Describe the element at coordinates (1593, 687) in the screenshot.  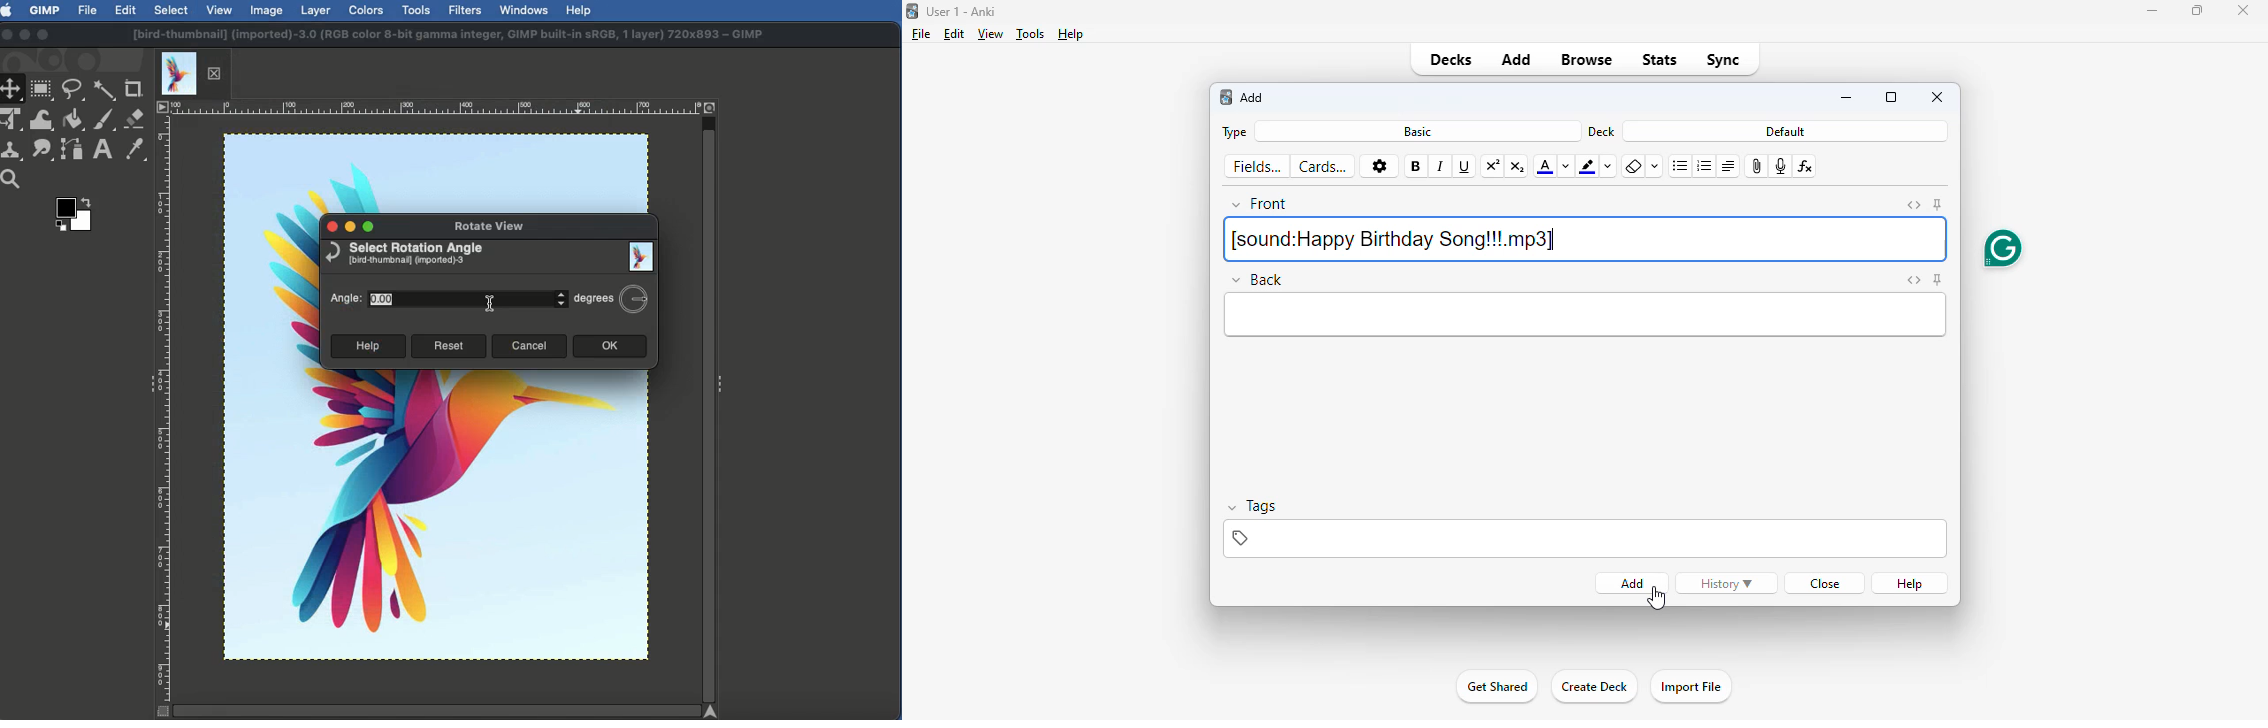
I see `create deck` at that location.